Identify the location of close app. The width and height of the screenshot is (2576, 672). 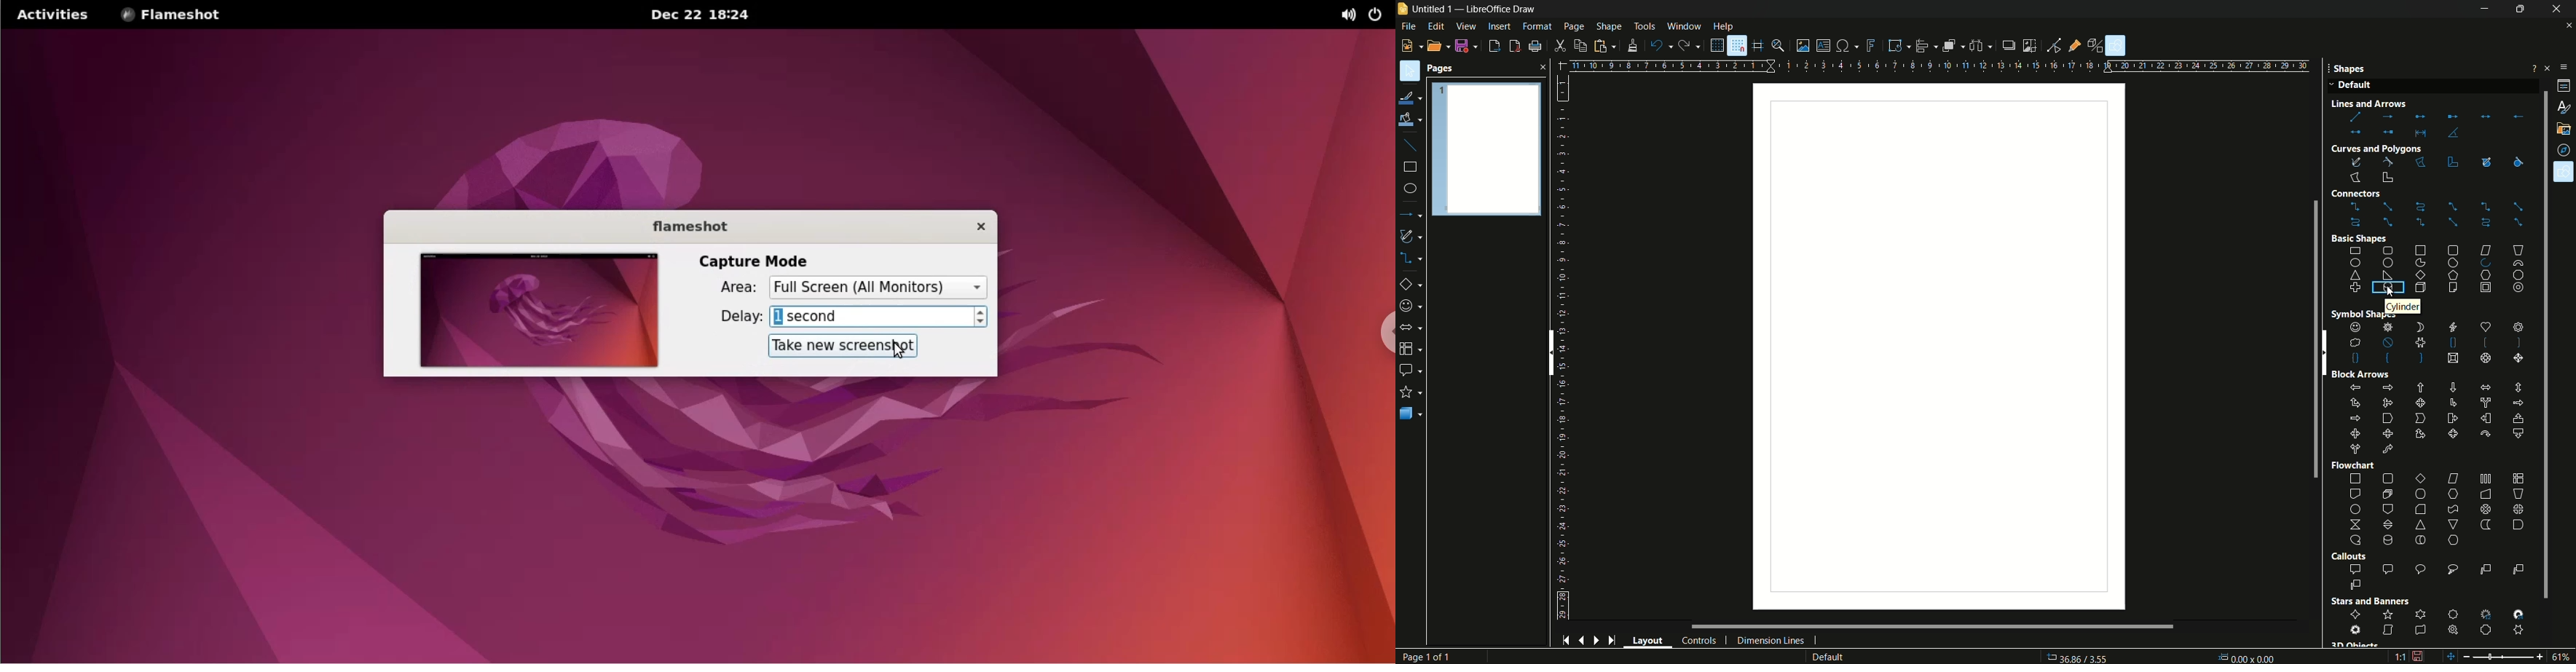
(2560, 9).